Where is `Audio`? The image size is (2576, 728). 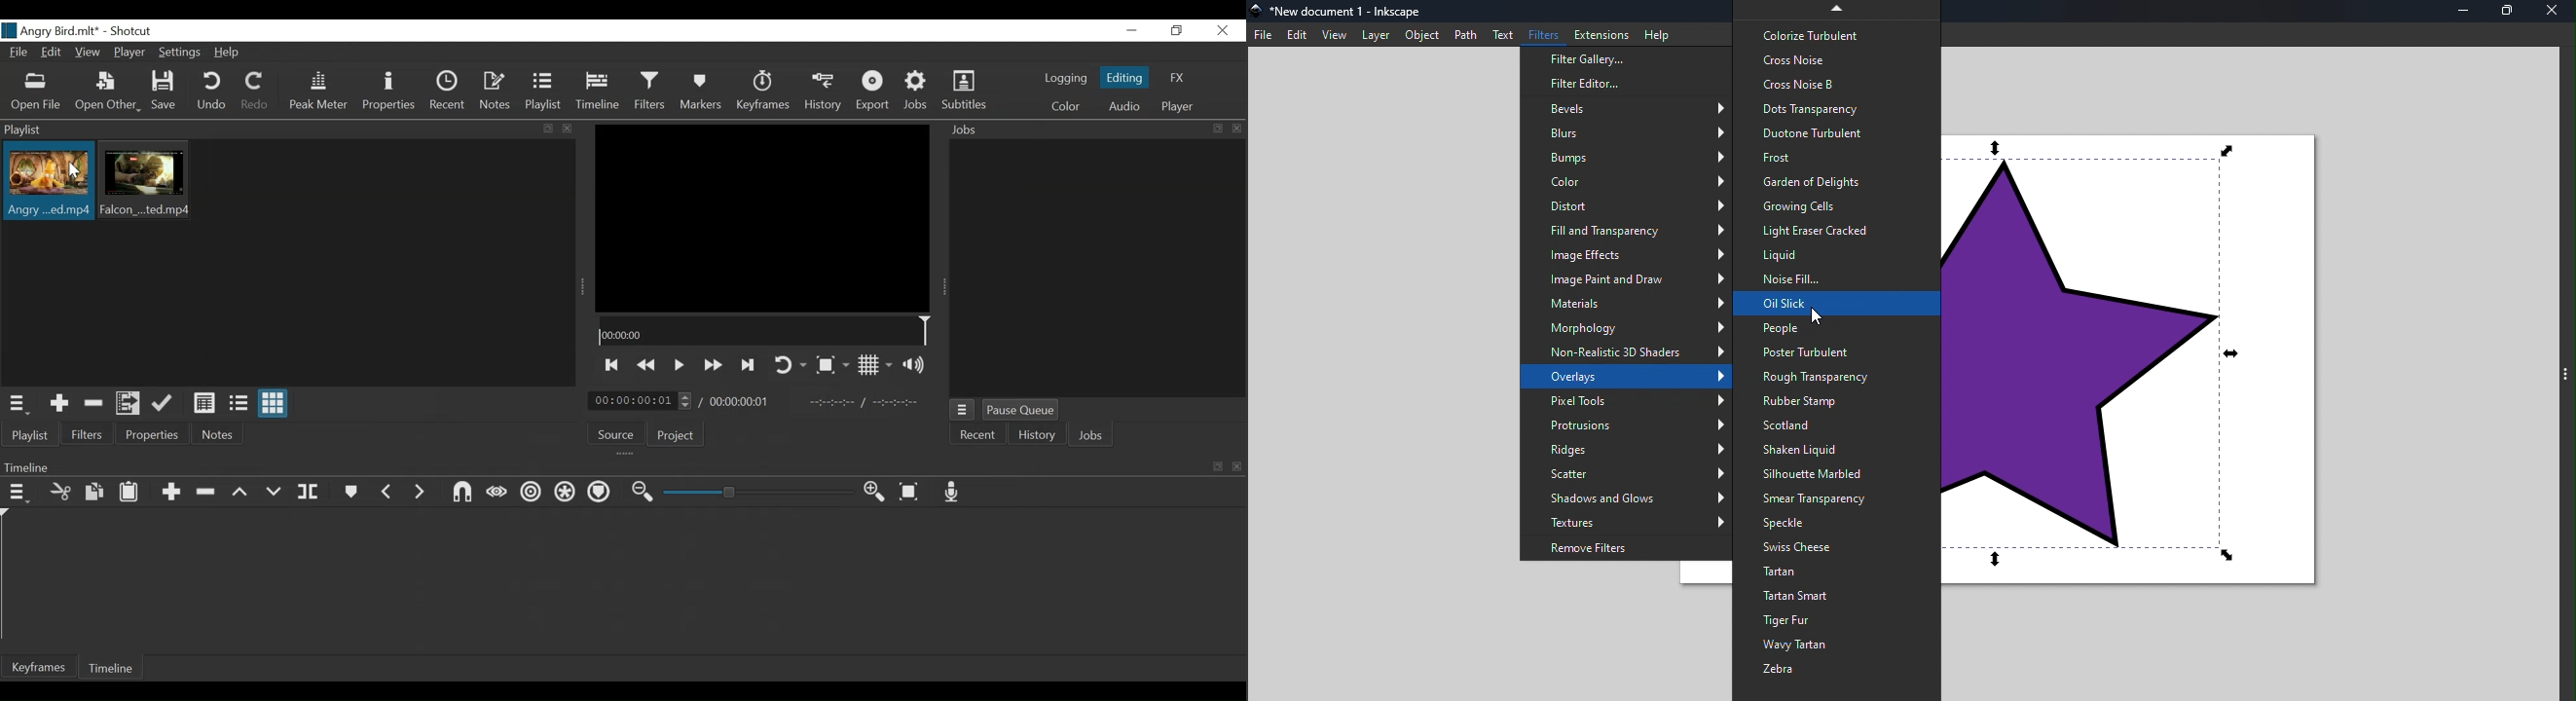 Audio is located at coordinates (1123, 106).